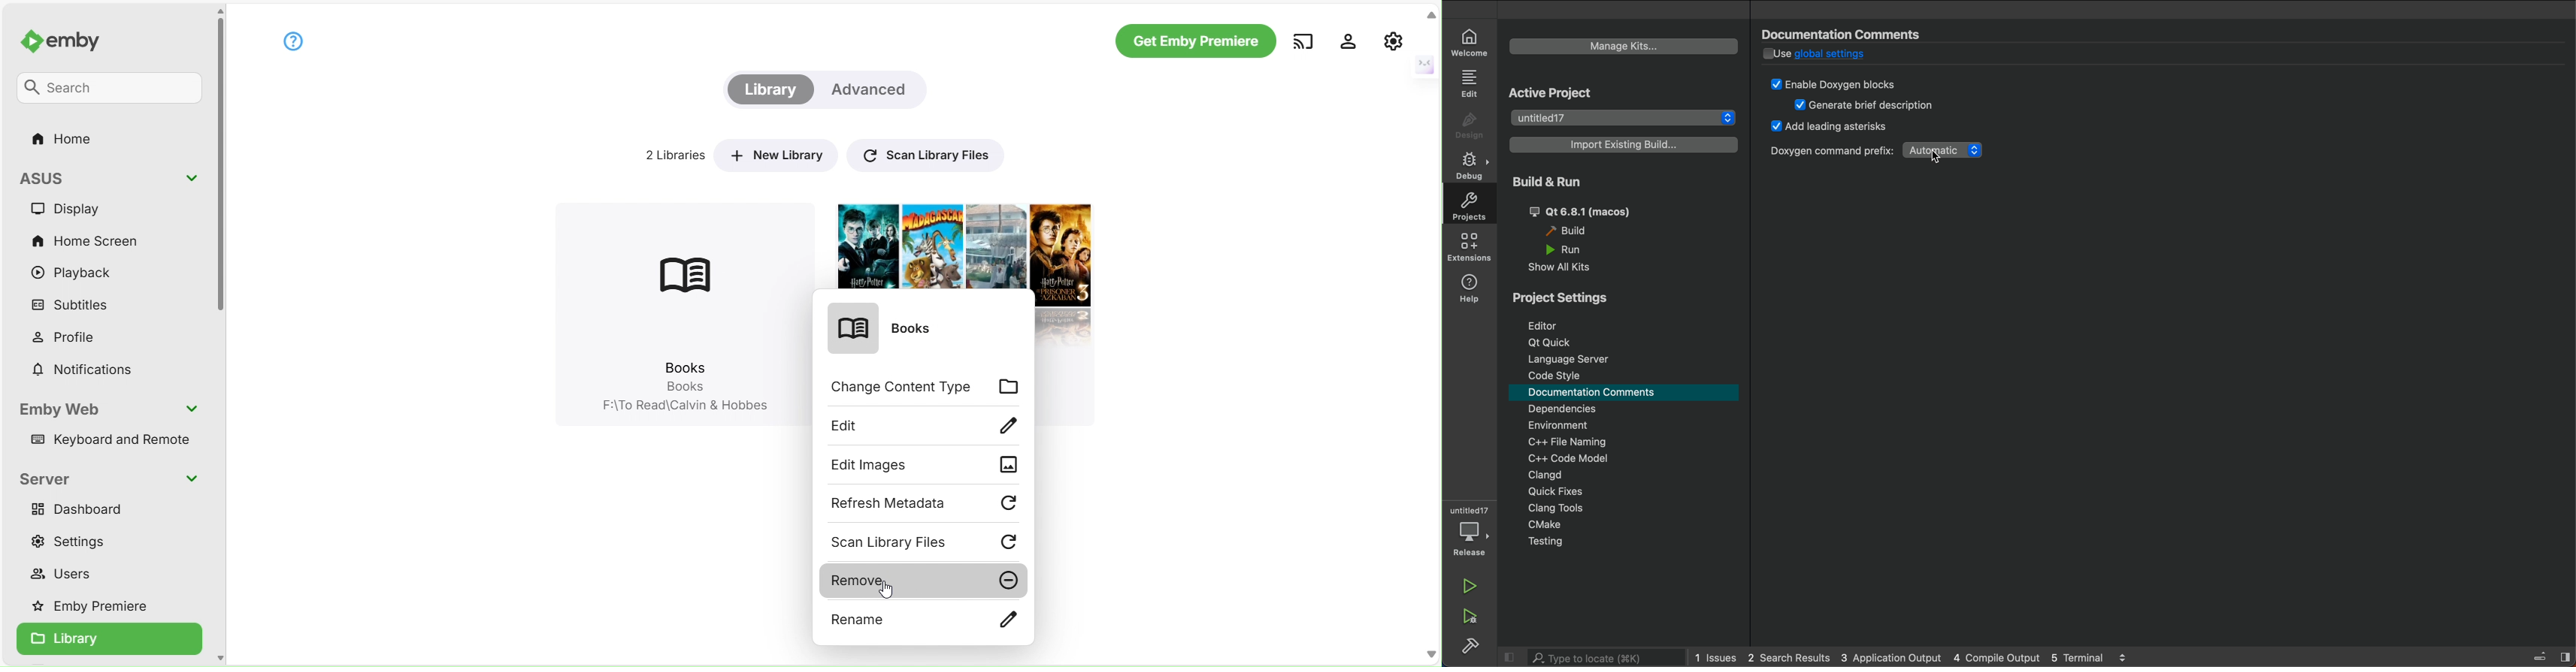 This screenshot has height=672, width=2576. Describe the element at coordinates (1625, 47) in the screenshot. I see `manage kits` at that location.